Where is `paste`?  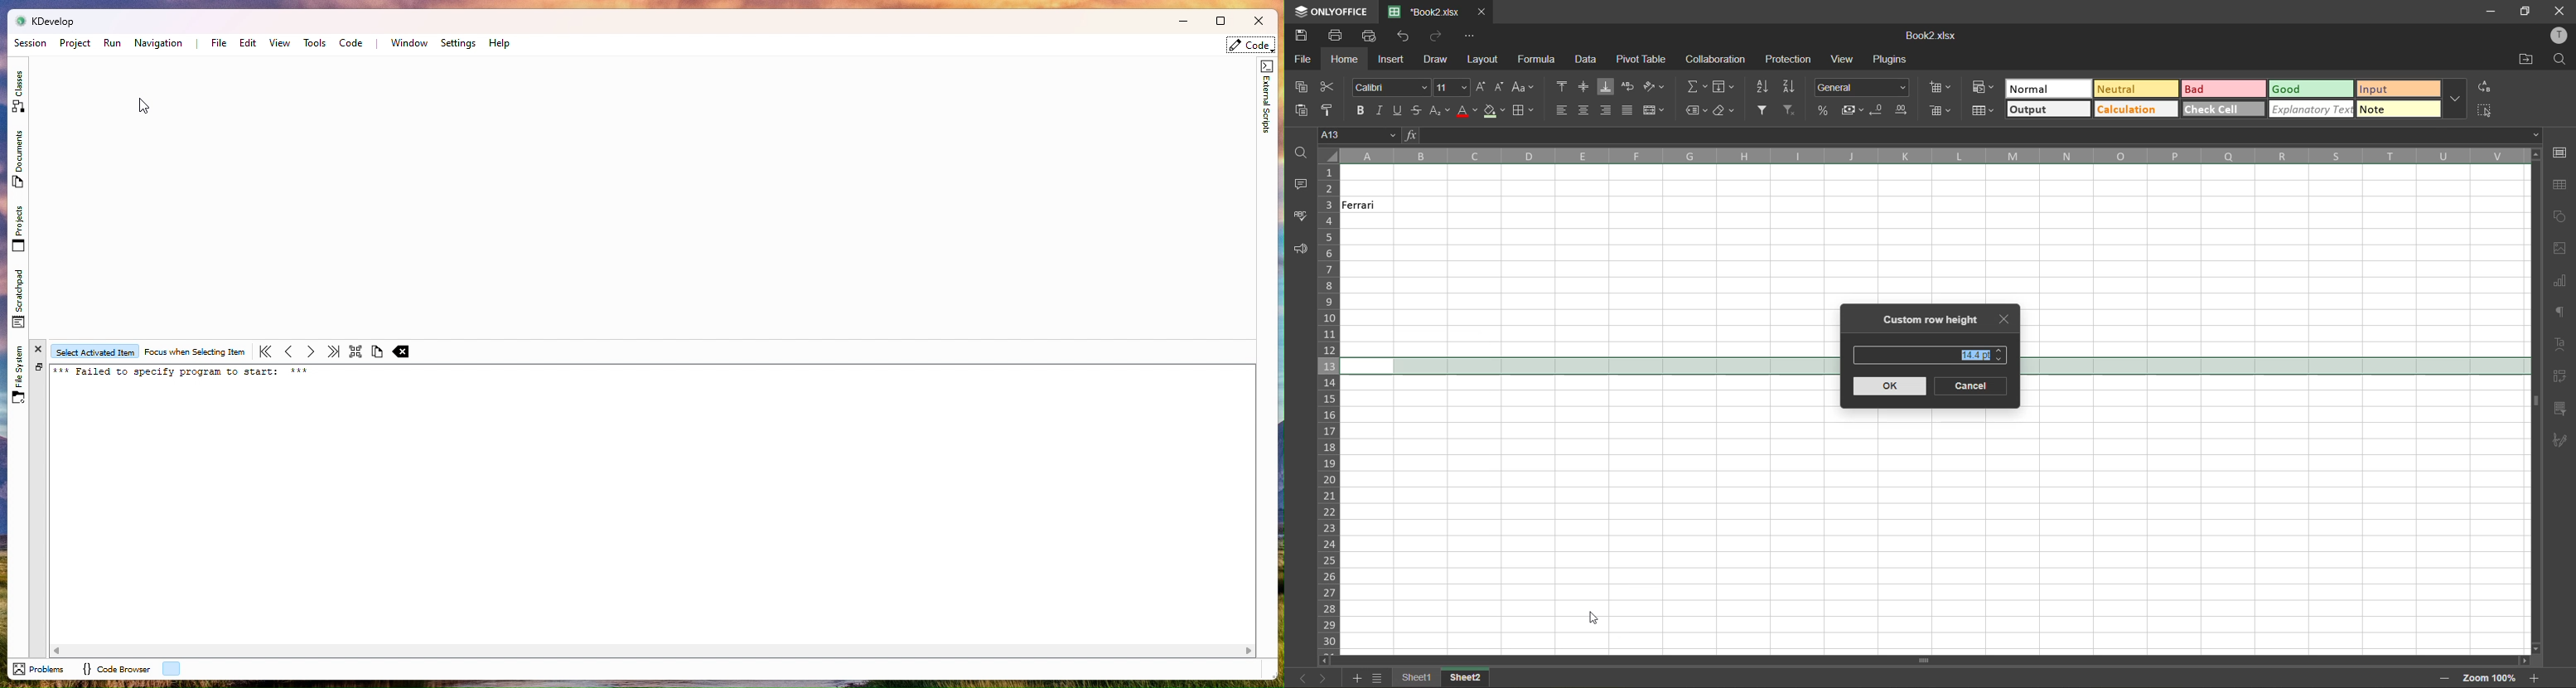
paste is located at coordinates (1301, 110).